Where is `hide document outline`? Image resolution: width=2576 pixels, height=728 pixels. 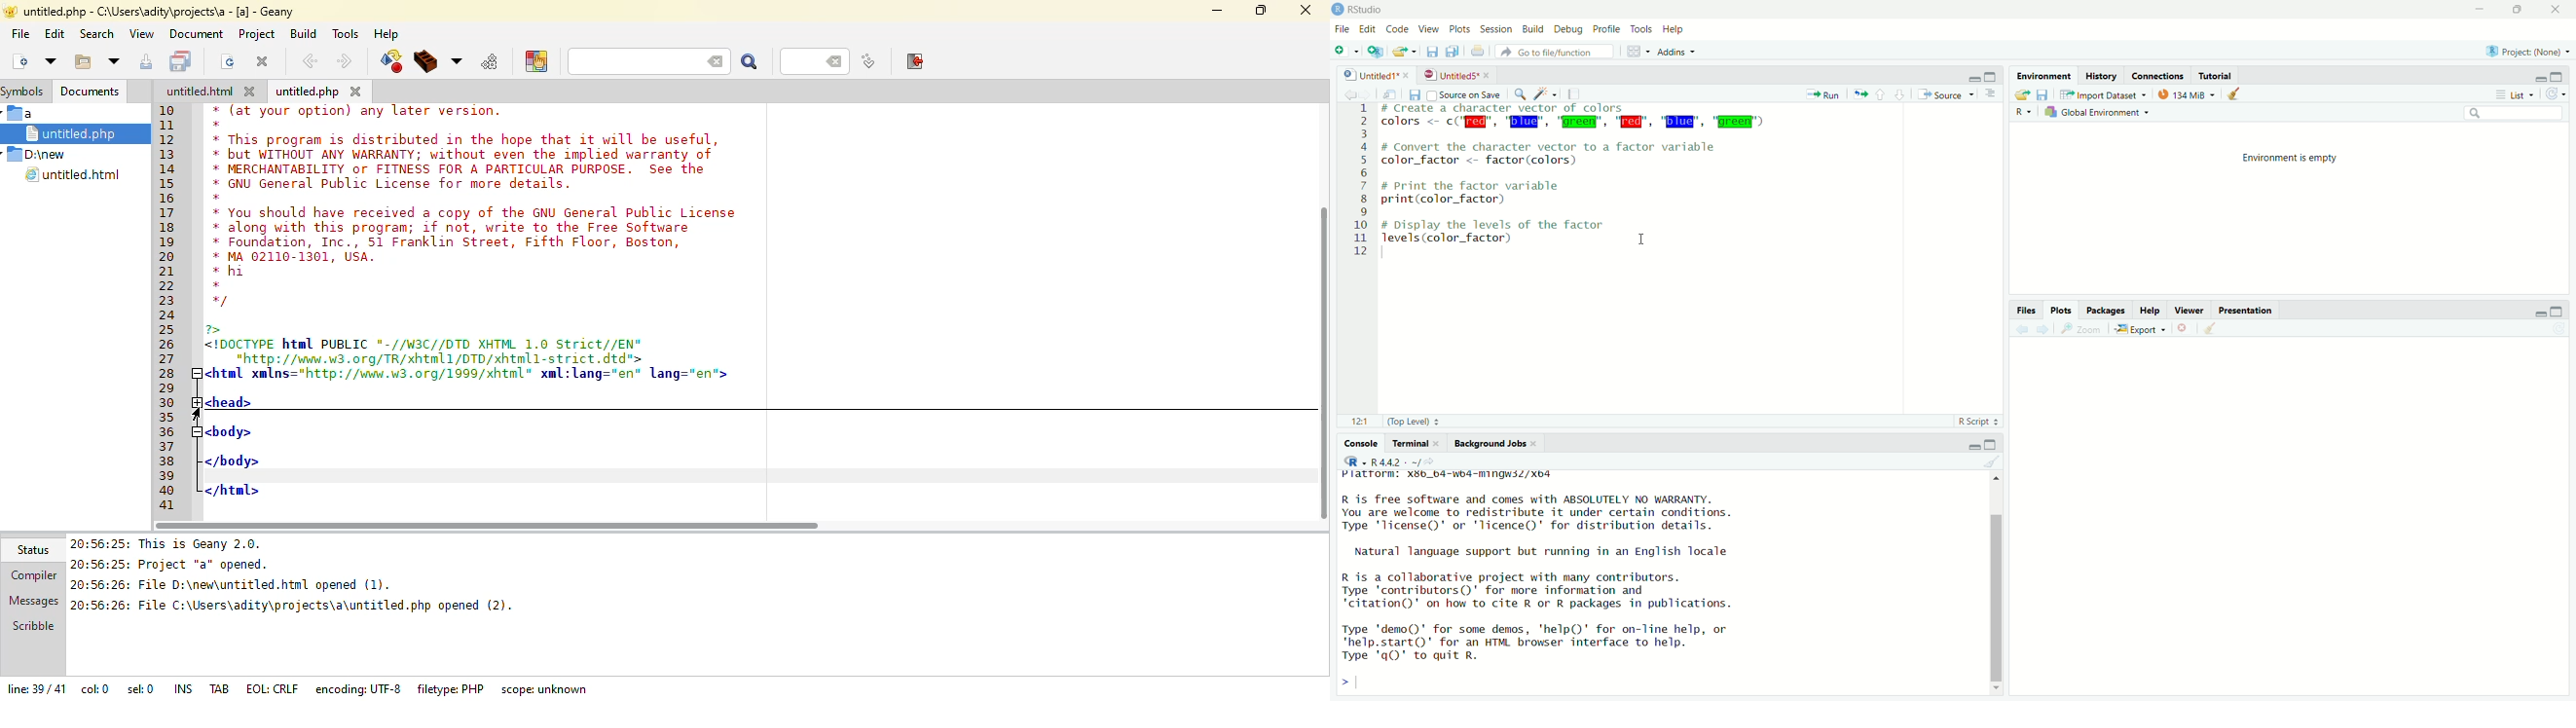
hide document outline is located at coordinates (1990, 93).